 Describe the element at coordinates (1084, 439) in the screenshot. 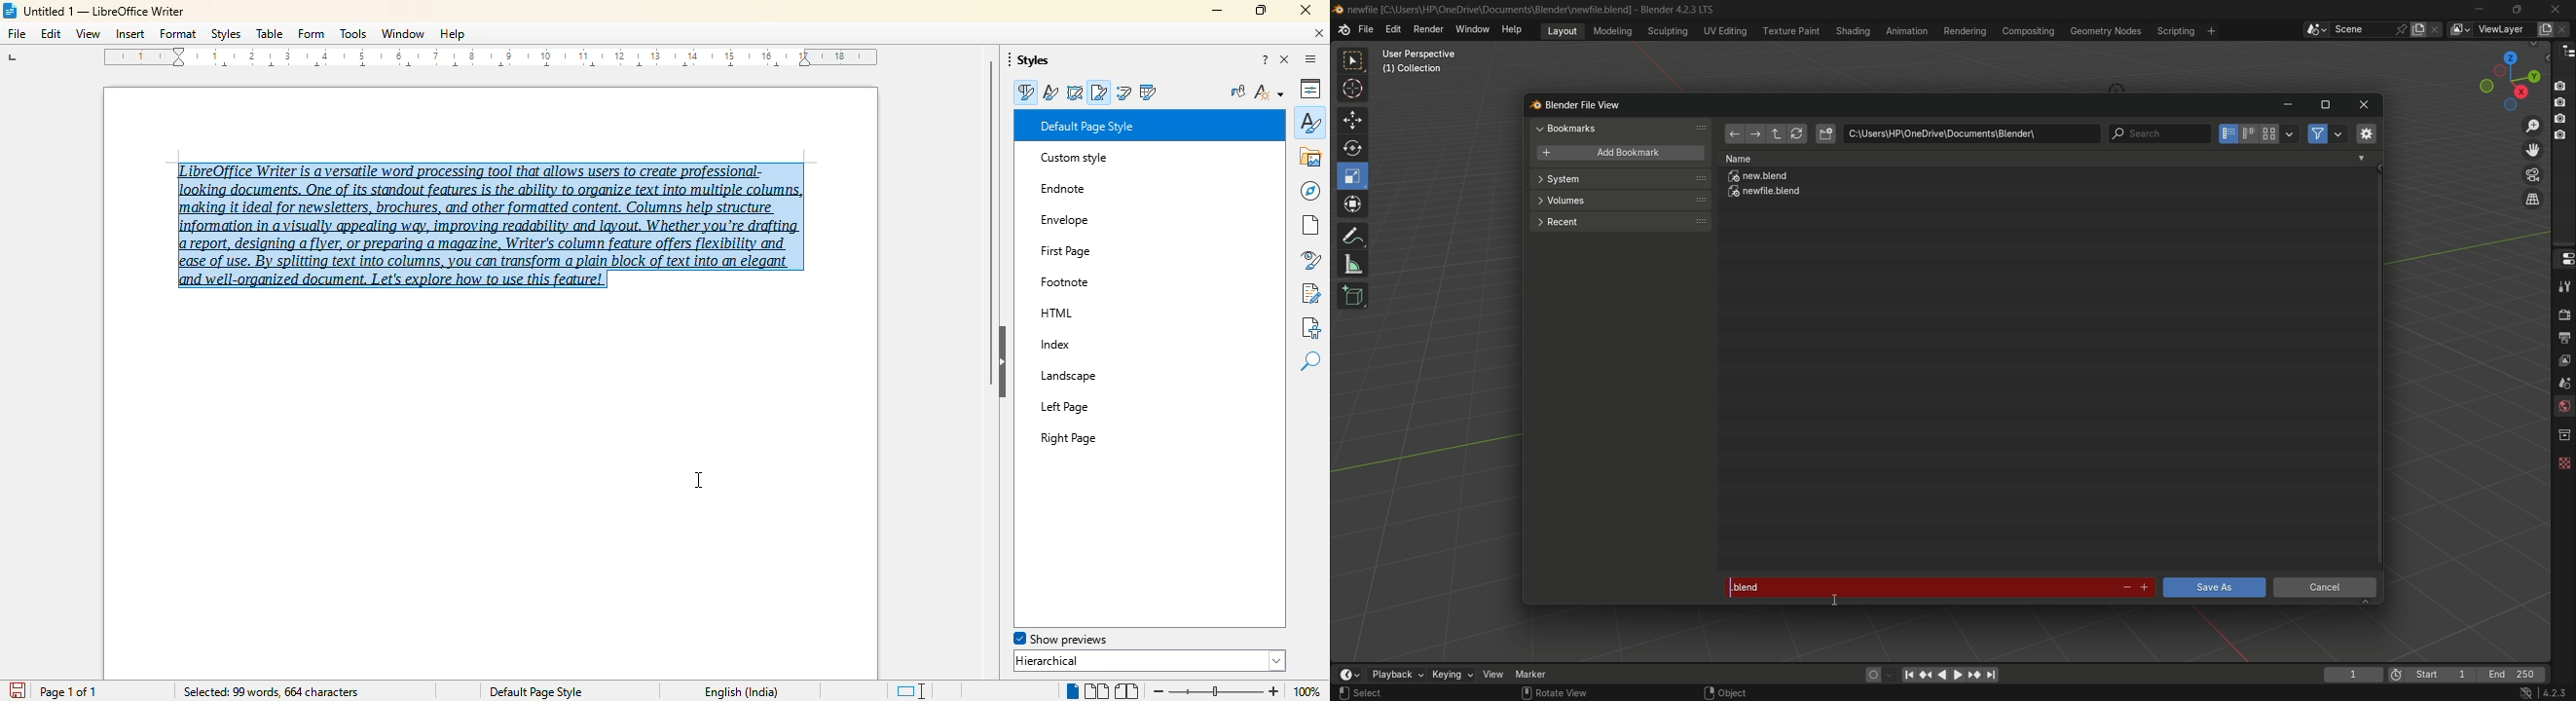

I see `Right Page` at that location.